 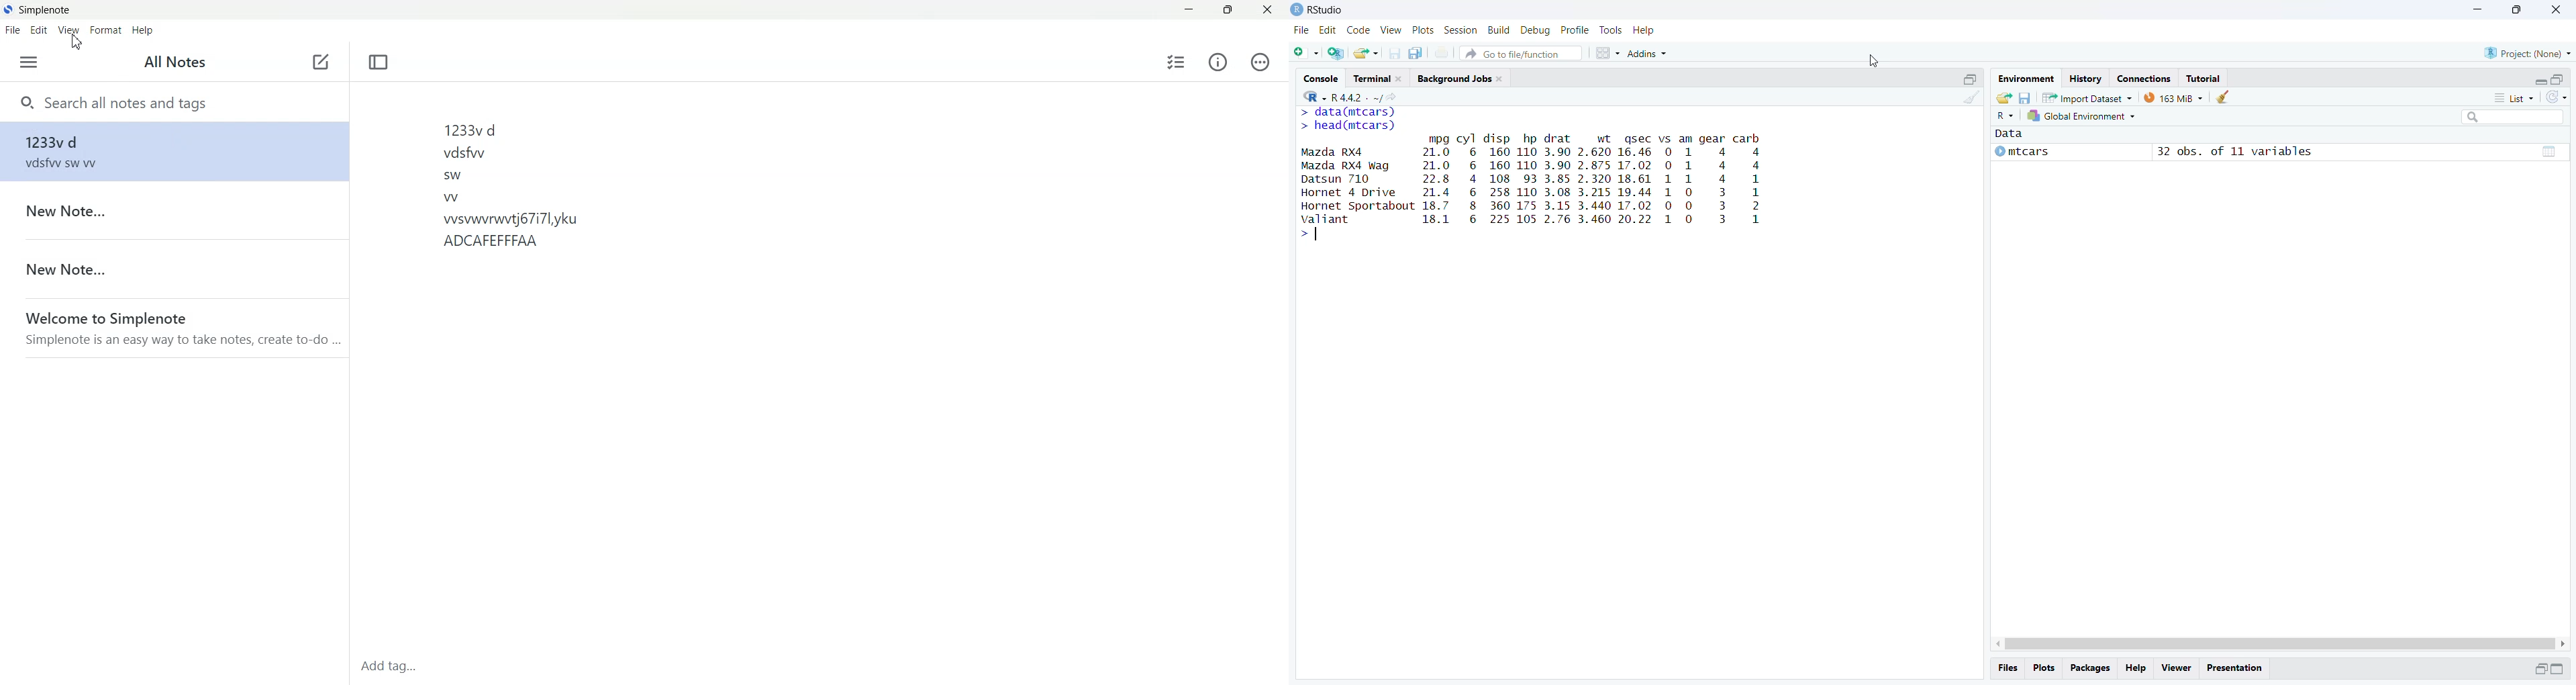 I want to click on Note File, so click(x=174, y=328).